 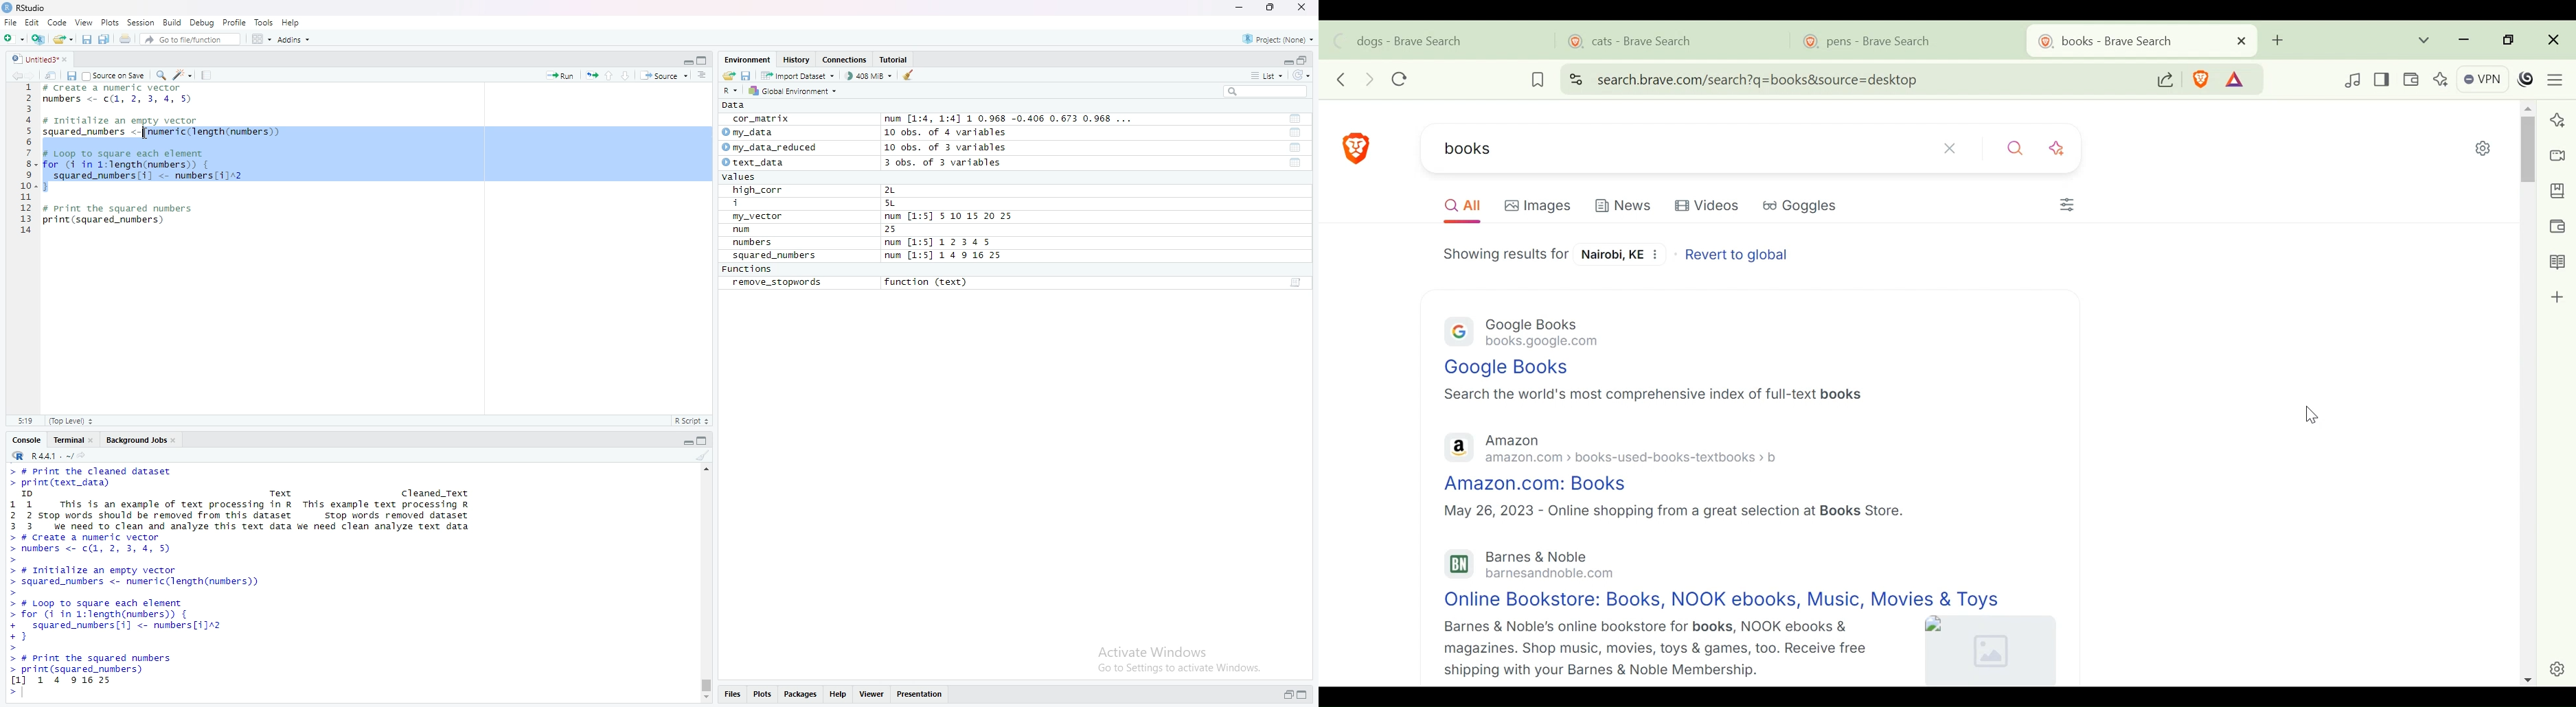 What do you see at coordinates (760, 119) in the screenshot?
I see `cor_matrix` at bounding box center [760, 119].